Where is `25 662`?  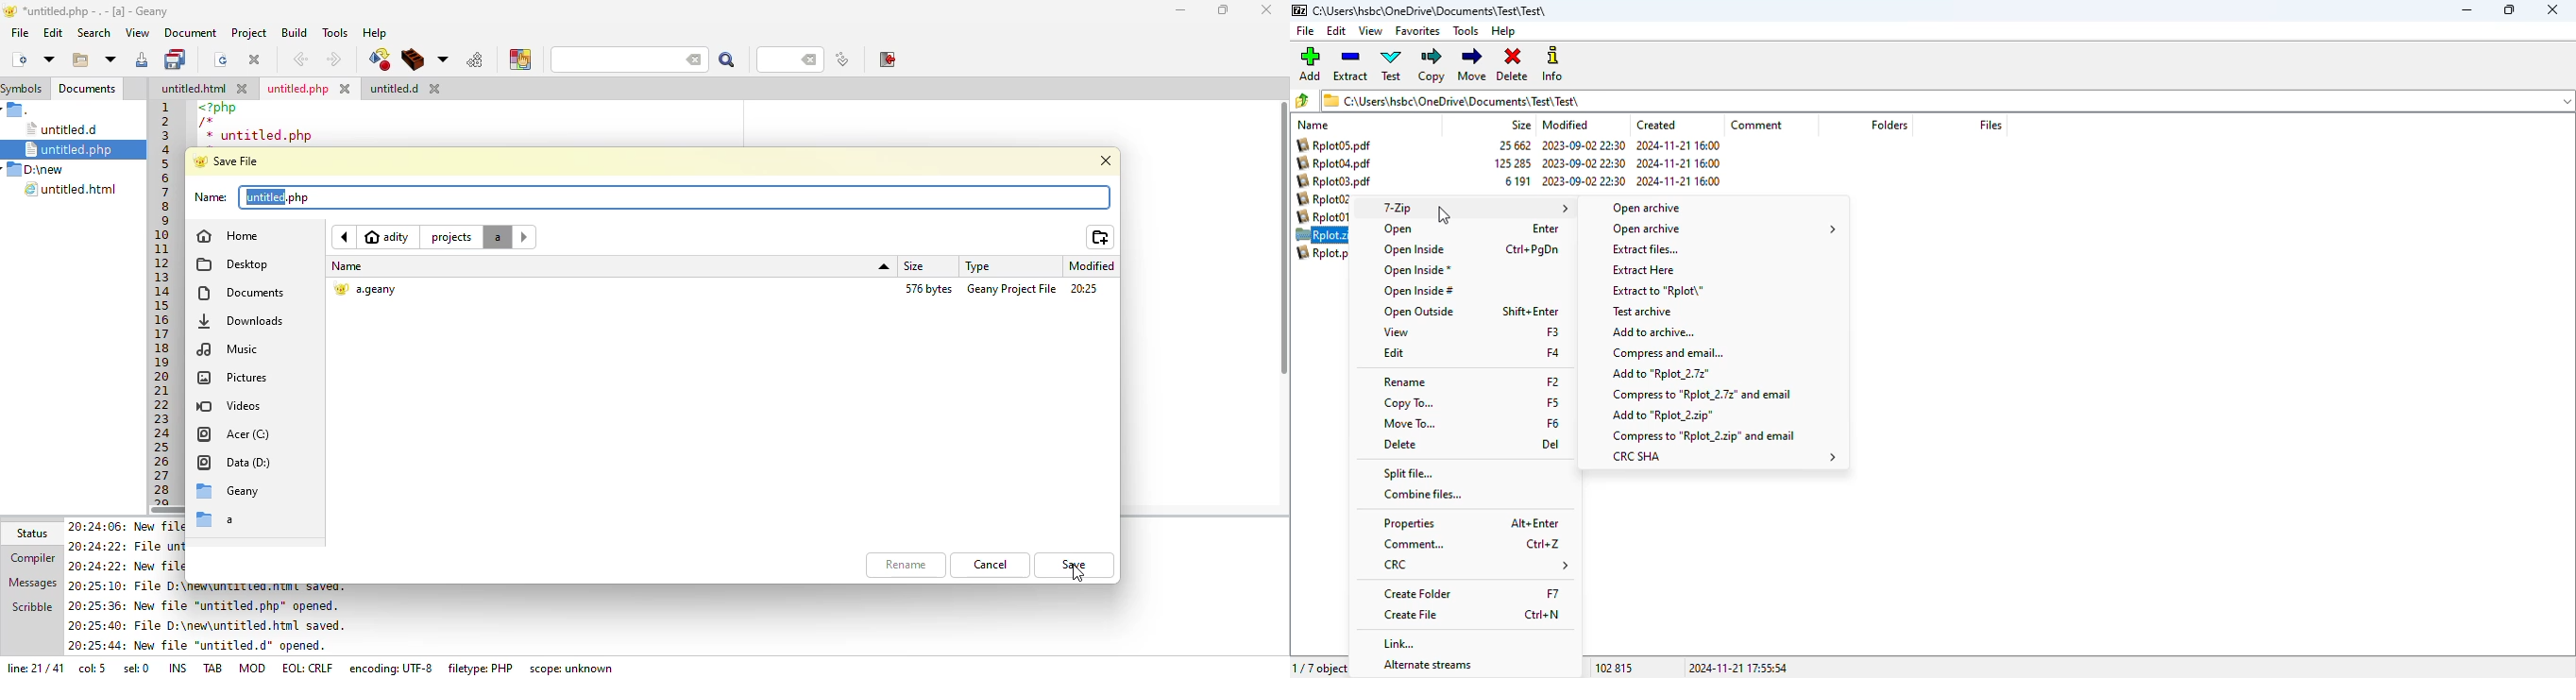
25 662 is located at coordinates (1517, 146).